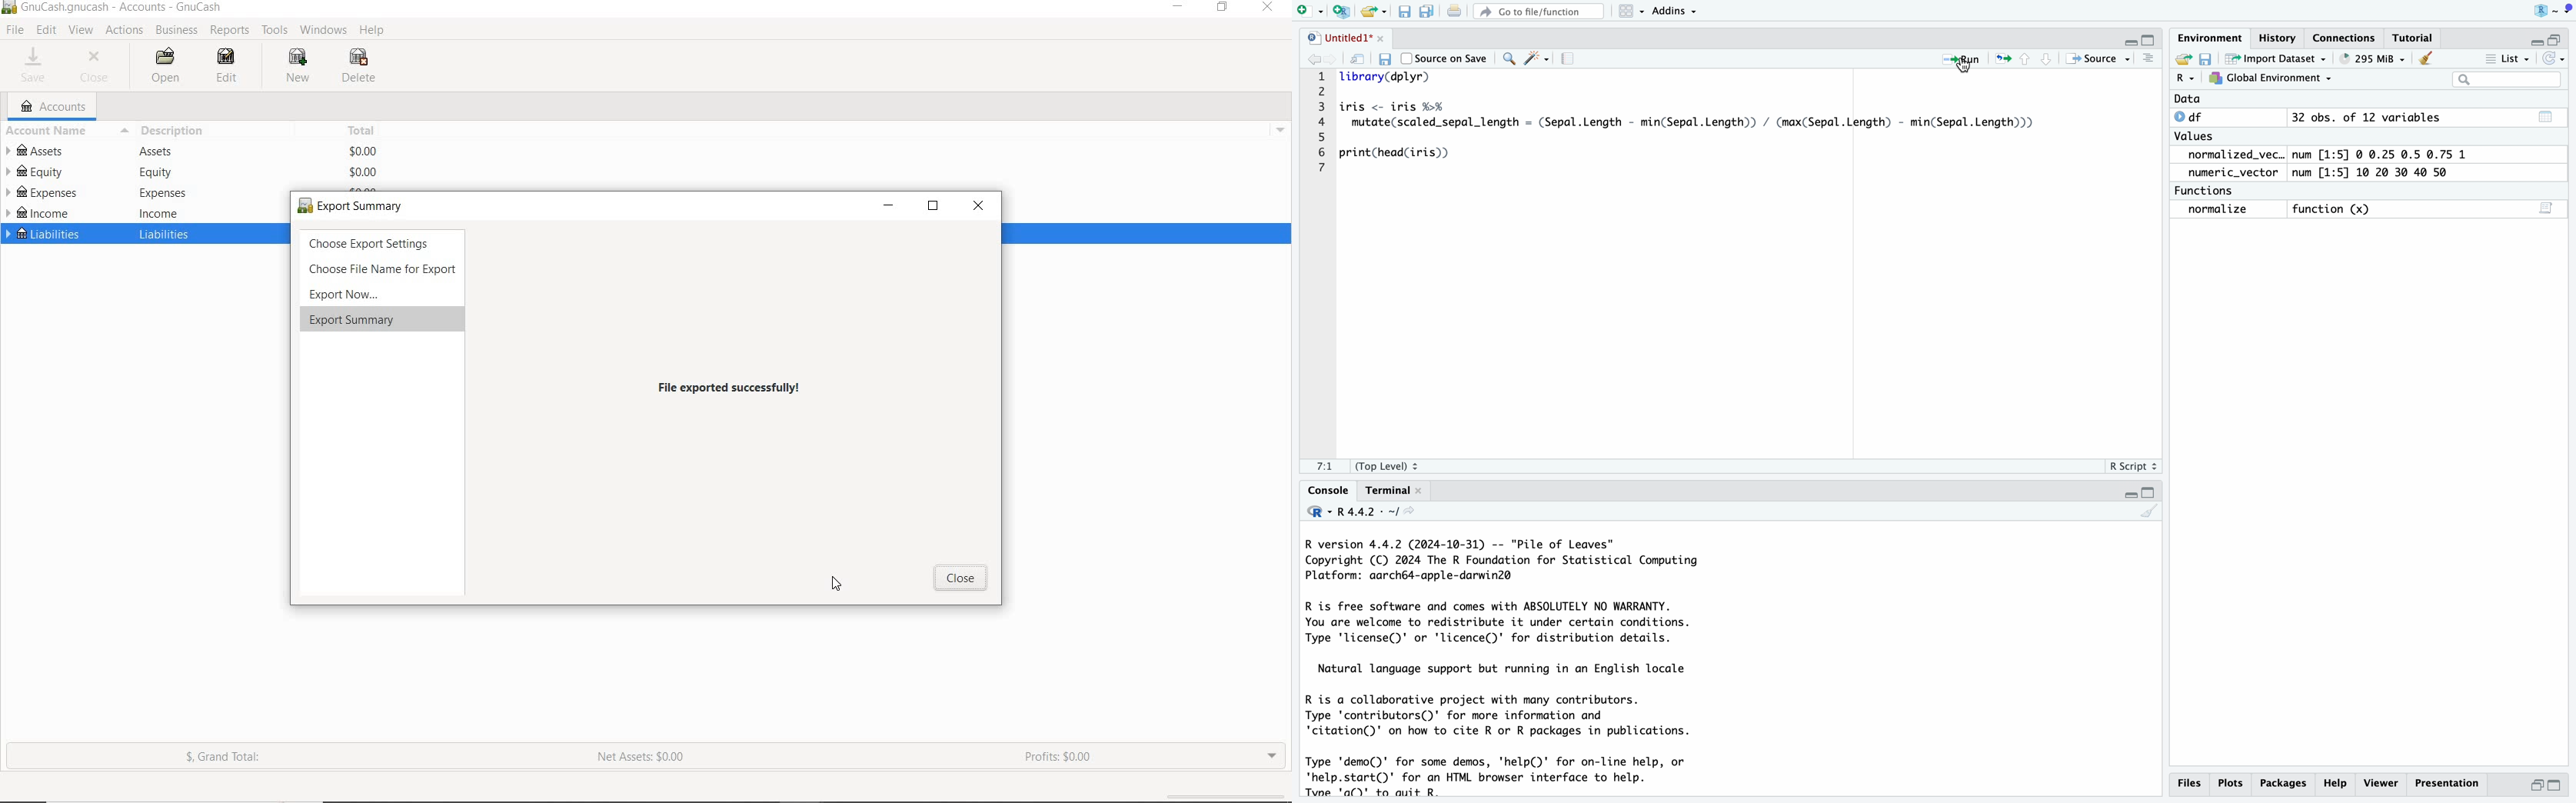 This screenshot has height=812, width=2576. I want to click on VIEW, so click(83, 30).